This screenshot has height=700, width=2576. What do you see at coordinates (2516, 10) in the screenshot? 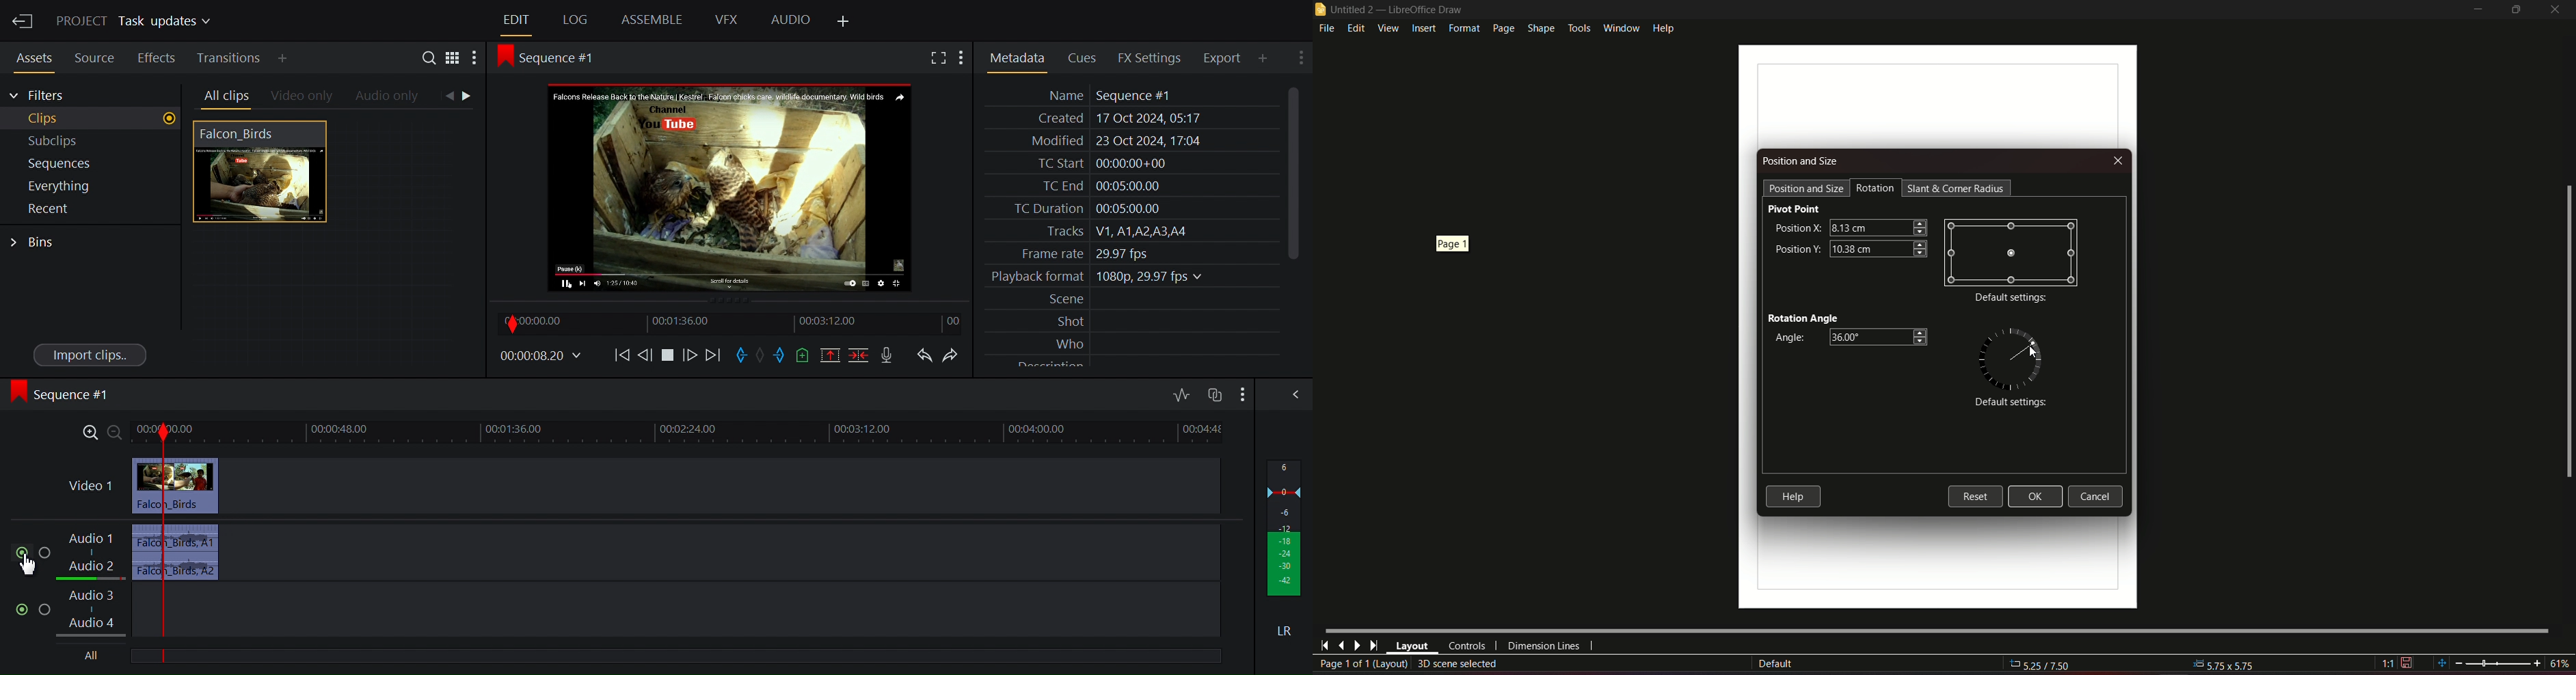
I see `minimize/maximize` at bounding box center [2516, 10].